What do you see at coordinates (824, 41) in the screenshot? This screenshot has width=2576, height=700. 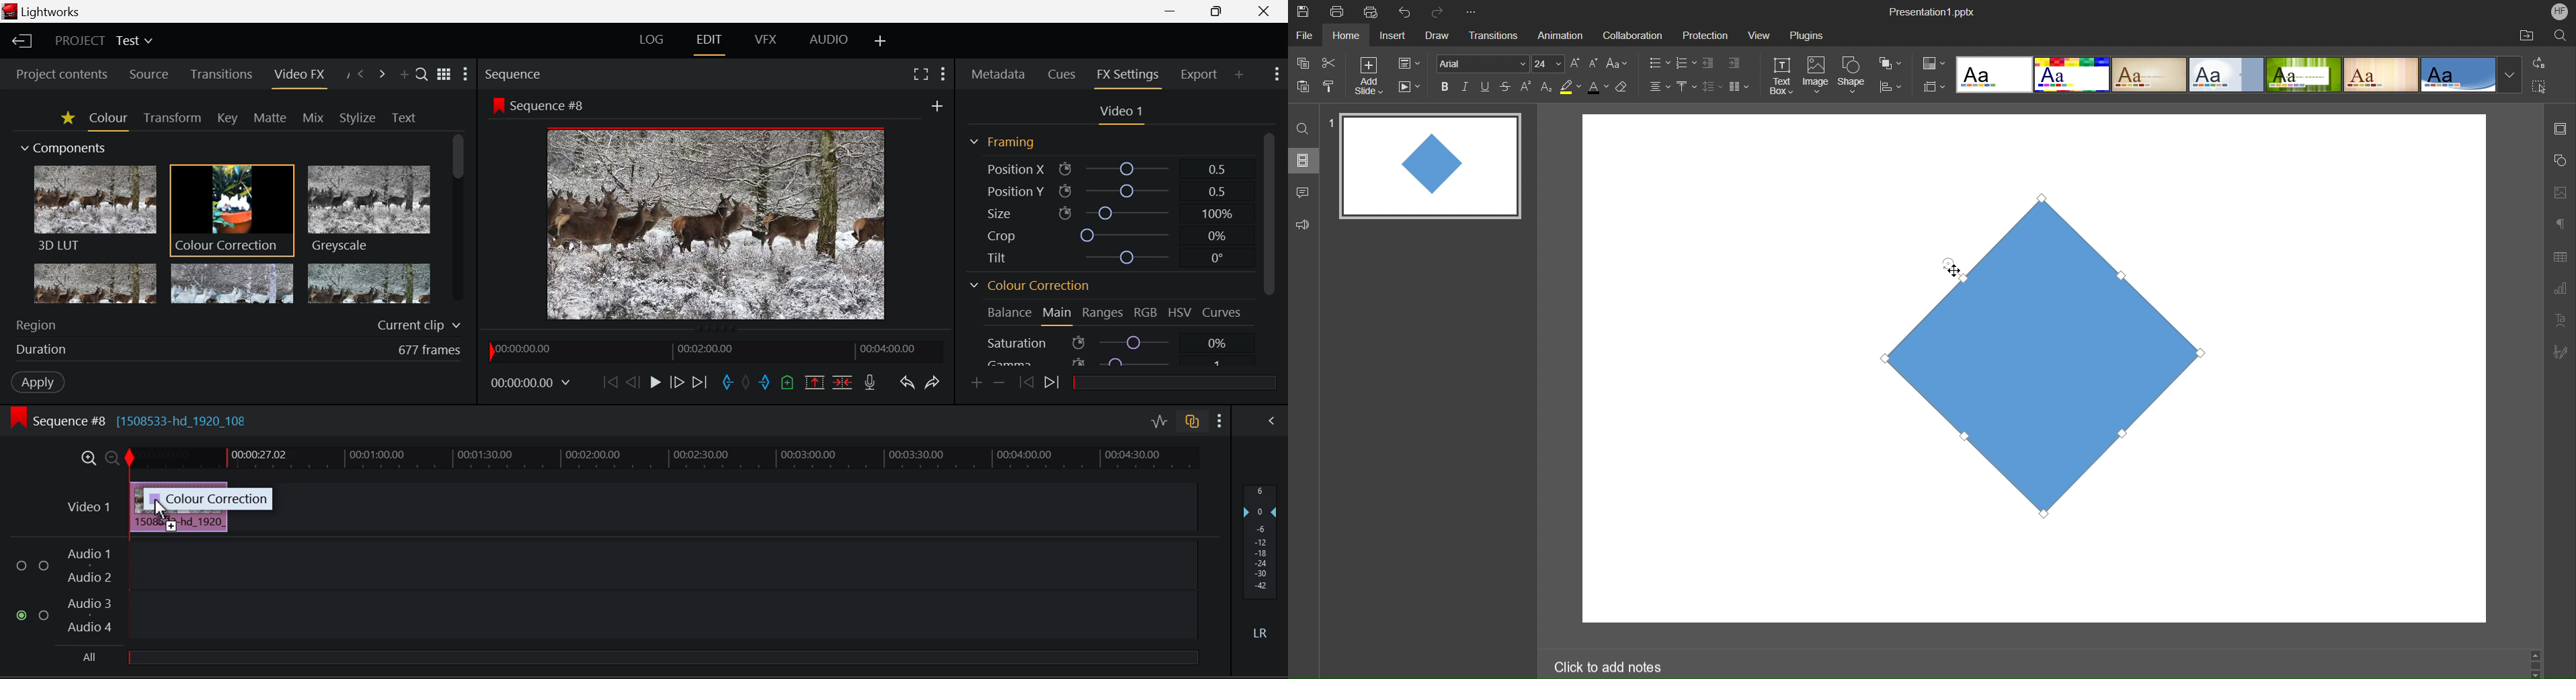 I see `AUDIO Layout` at bounding box center [824, 41].